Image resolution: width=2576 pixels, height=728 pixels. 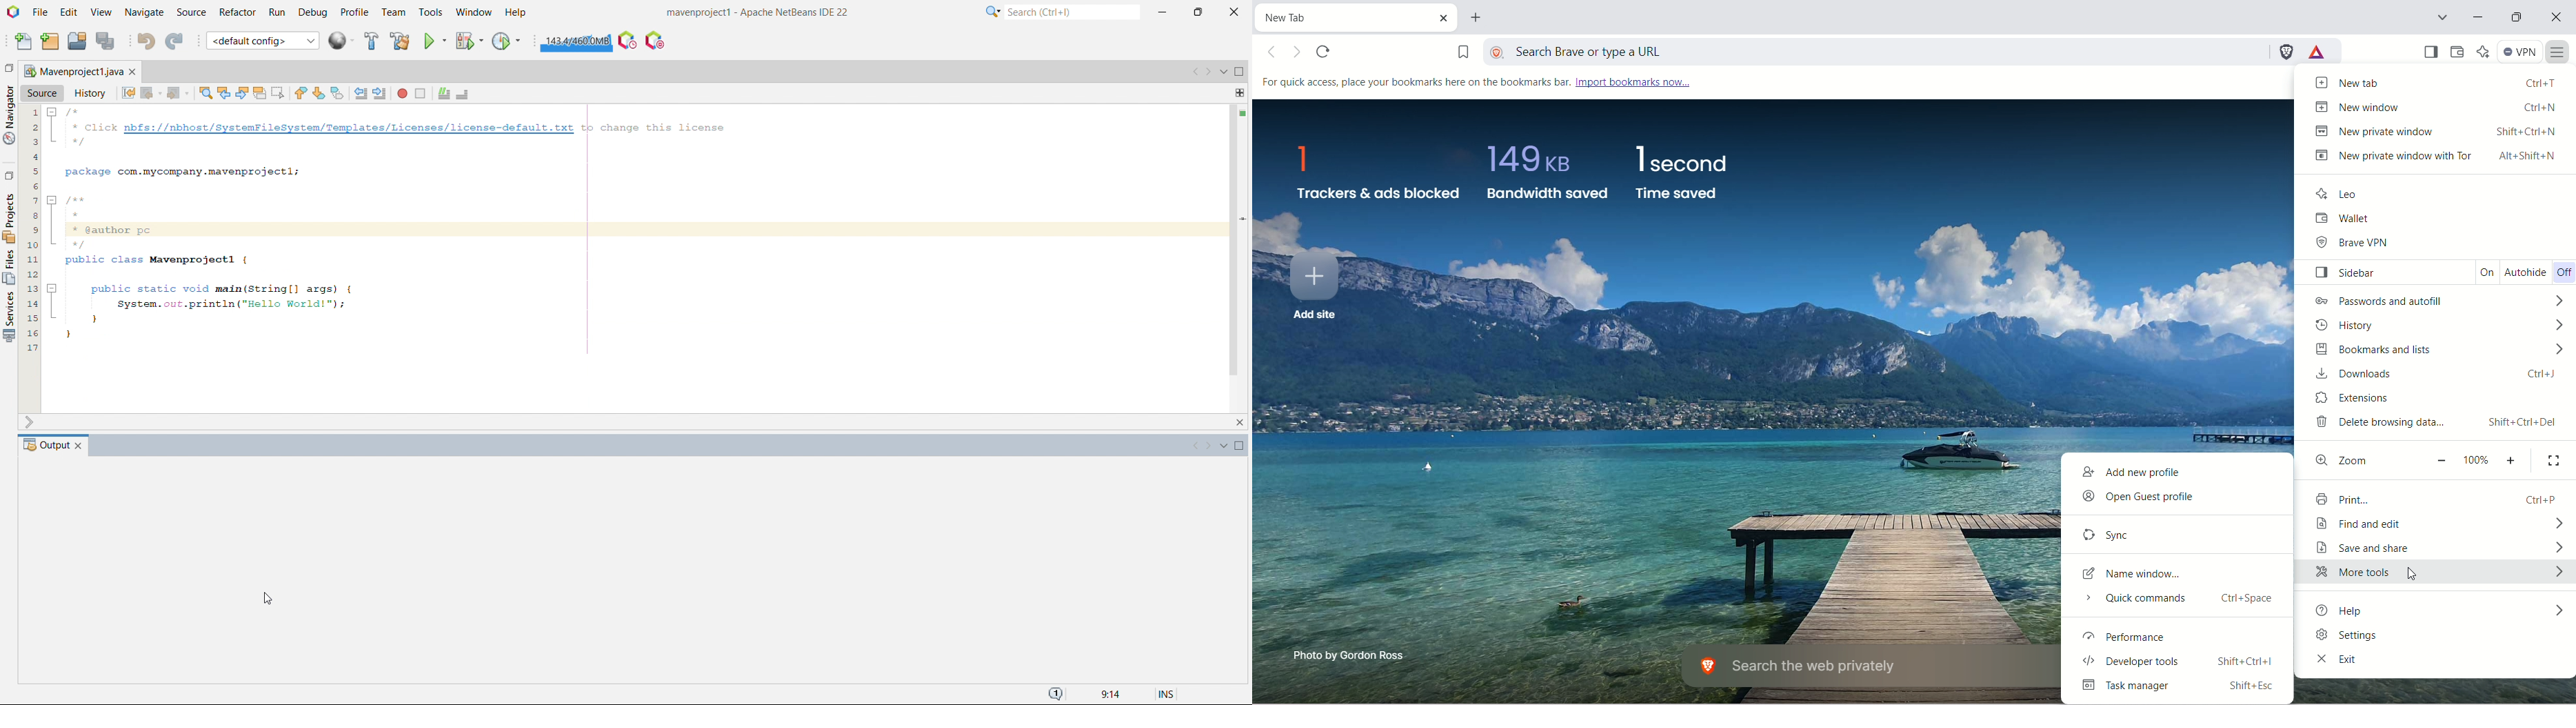 What do you see at coordinates (29, 676) in the screenshot?
I see `scroll` at bounding box center [29, 676].